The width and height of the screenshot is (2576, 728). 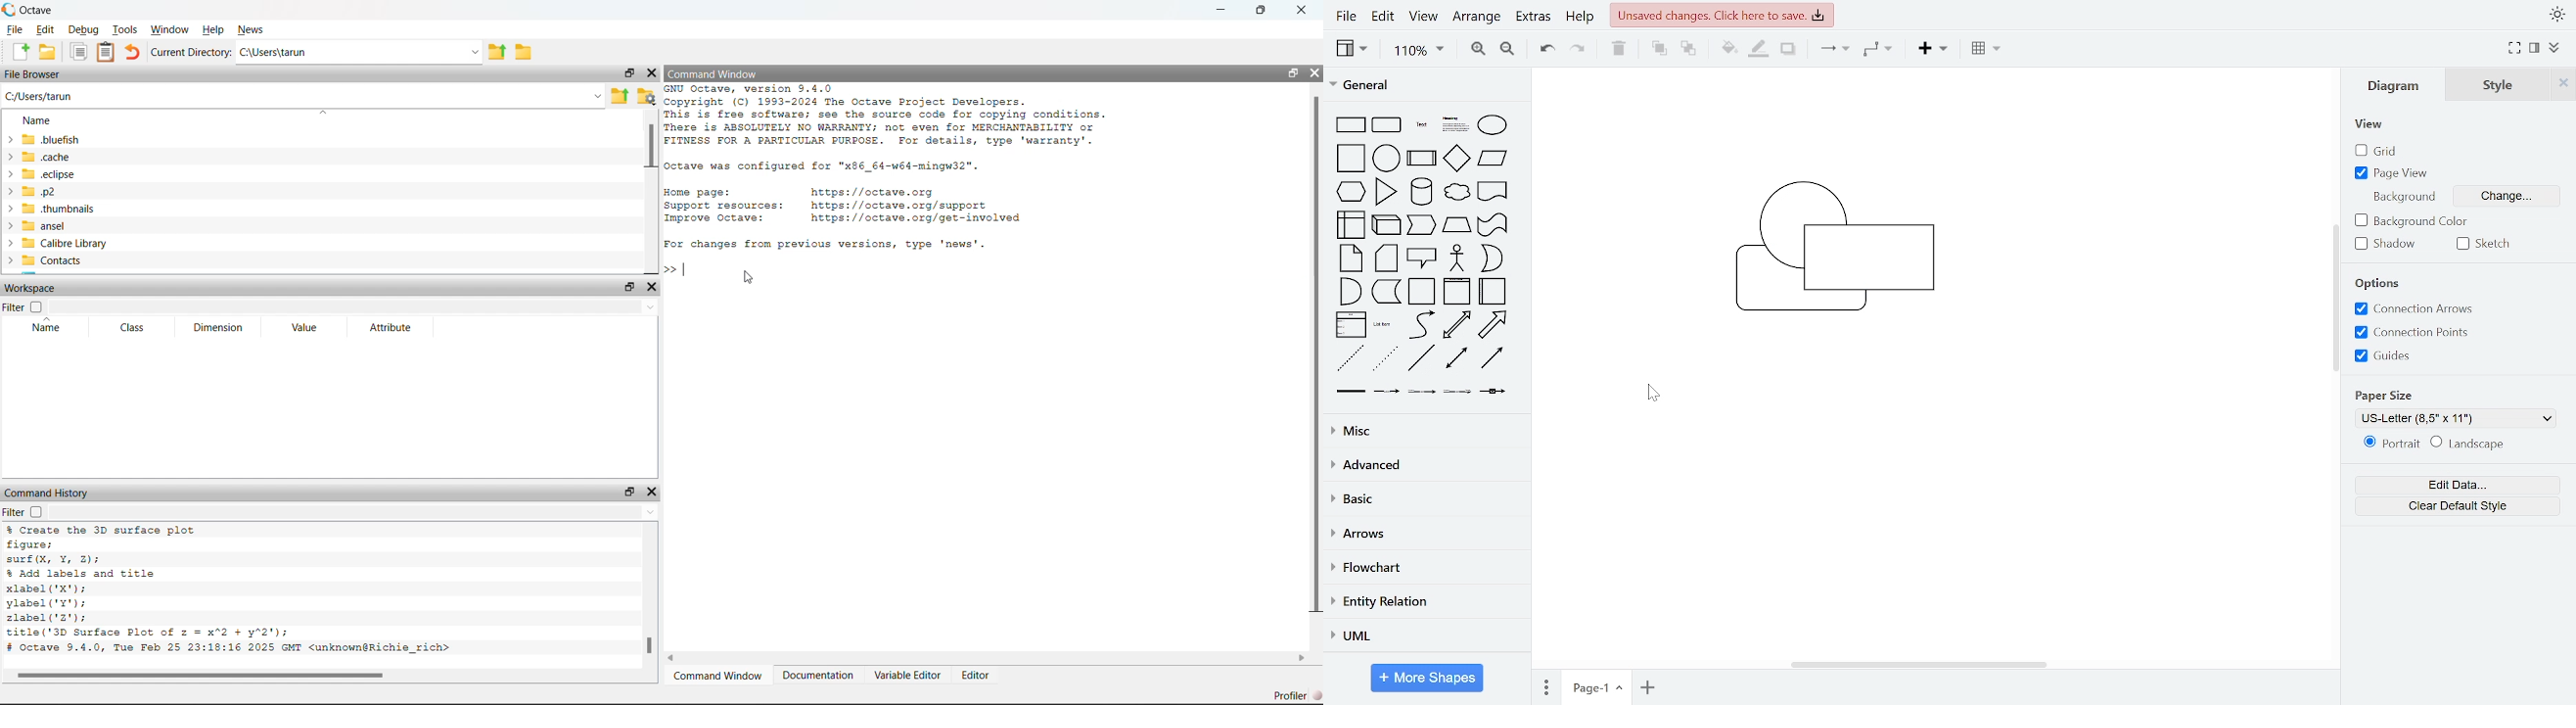 What do you see at coordinates (1653, 394) in the screenshot?
I see `Cursor` at bounding box center [1653, 394].